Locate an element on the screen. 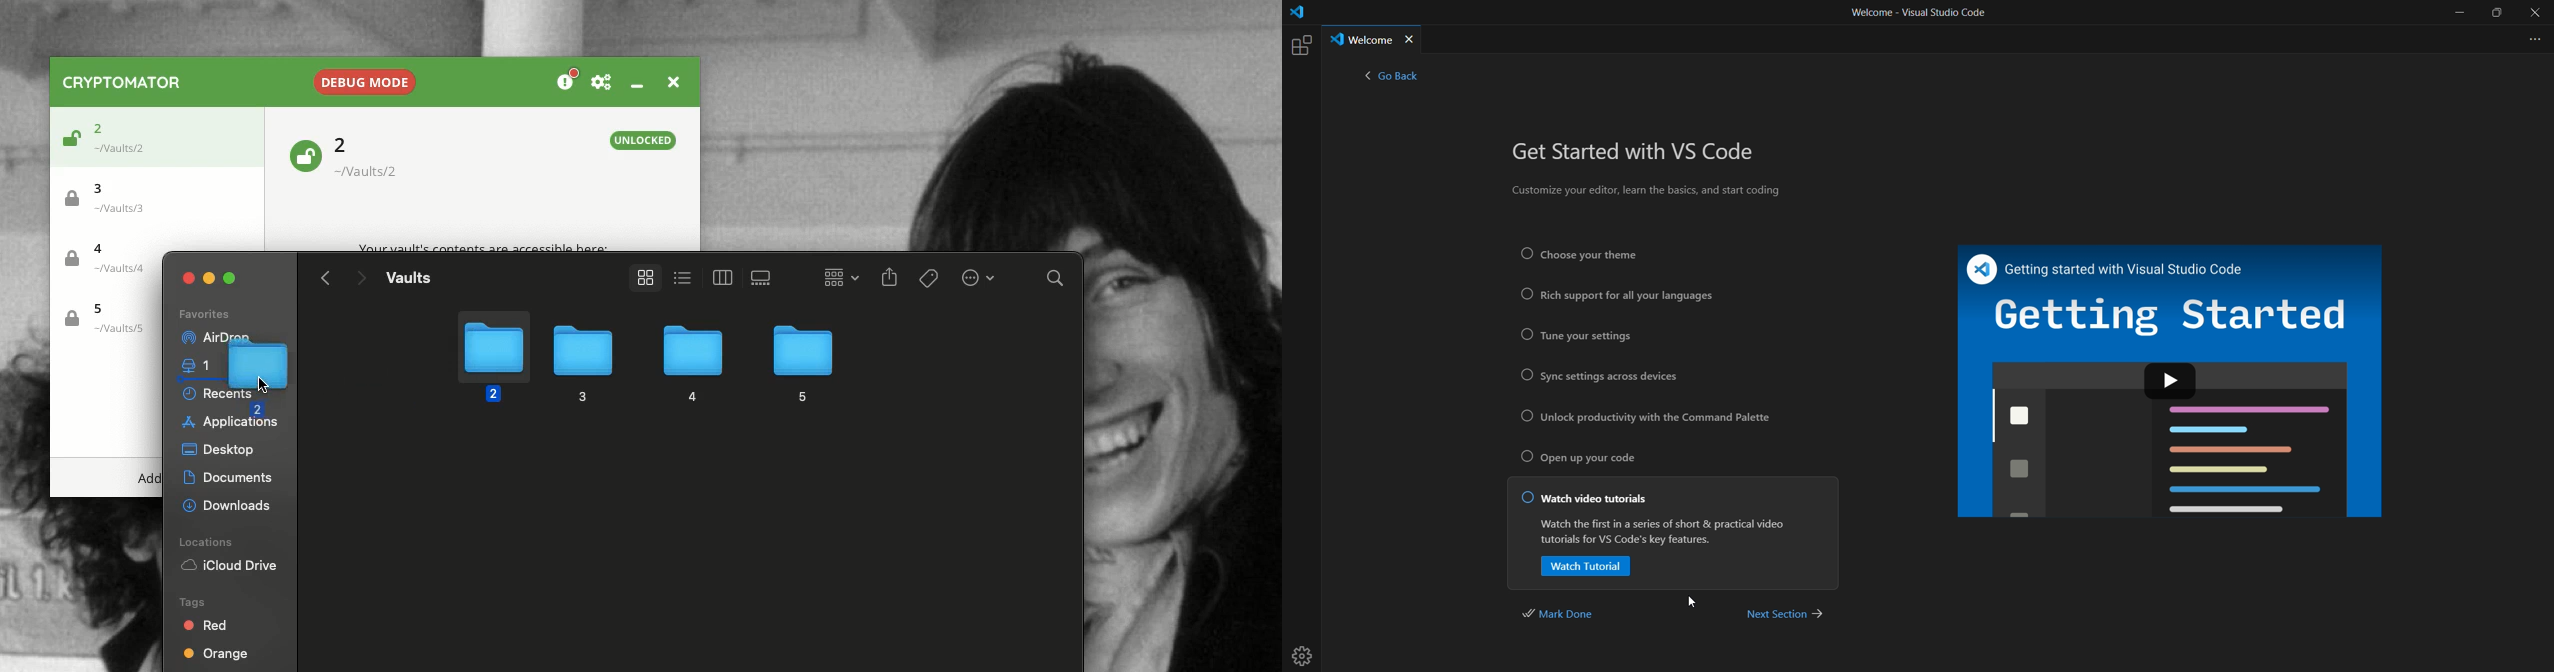  open up your code is located at coordinates (1582, 458).